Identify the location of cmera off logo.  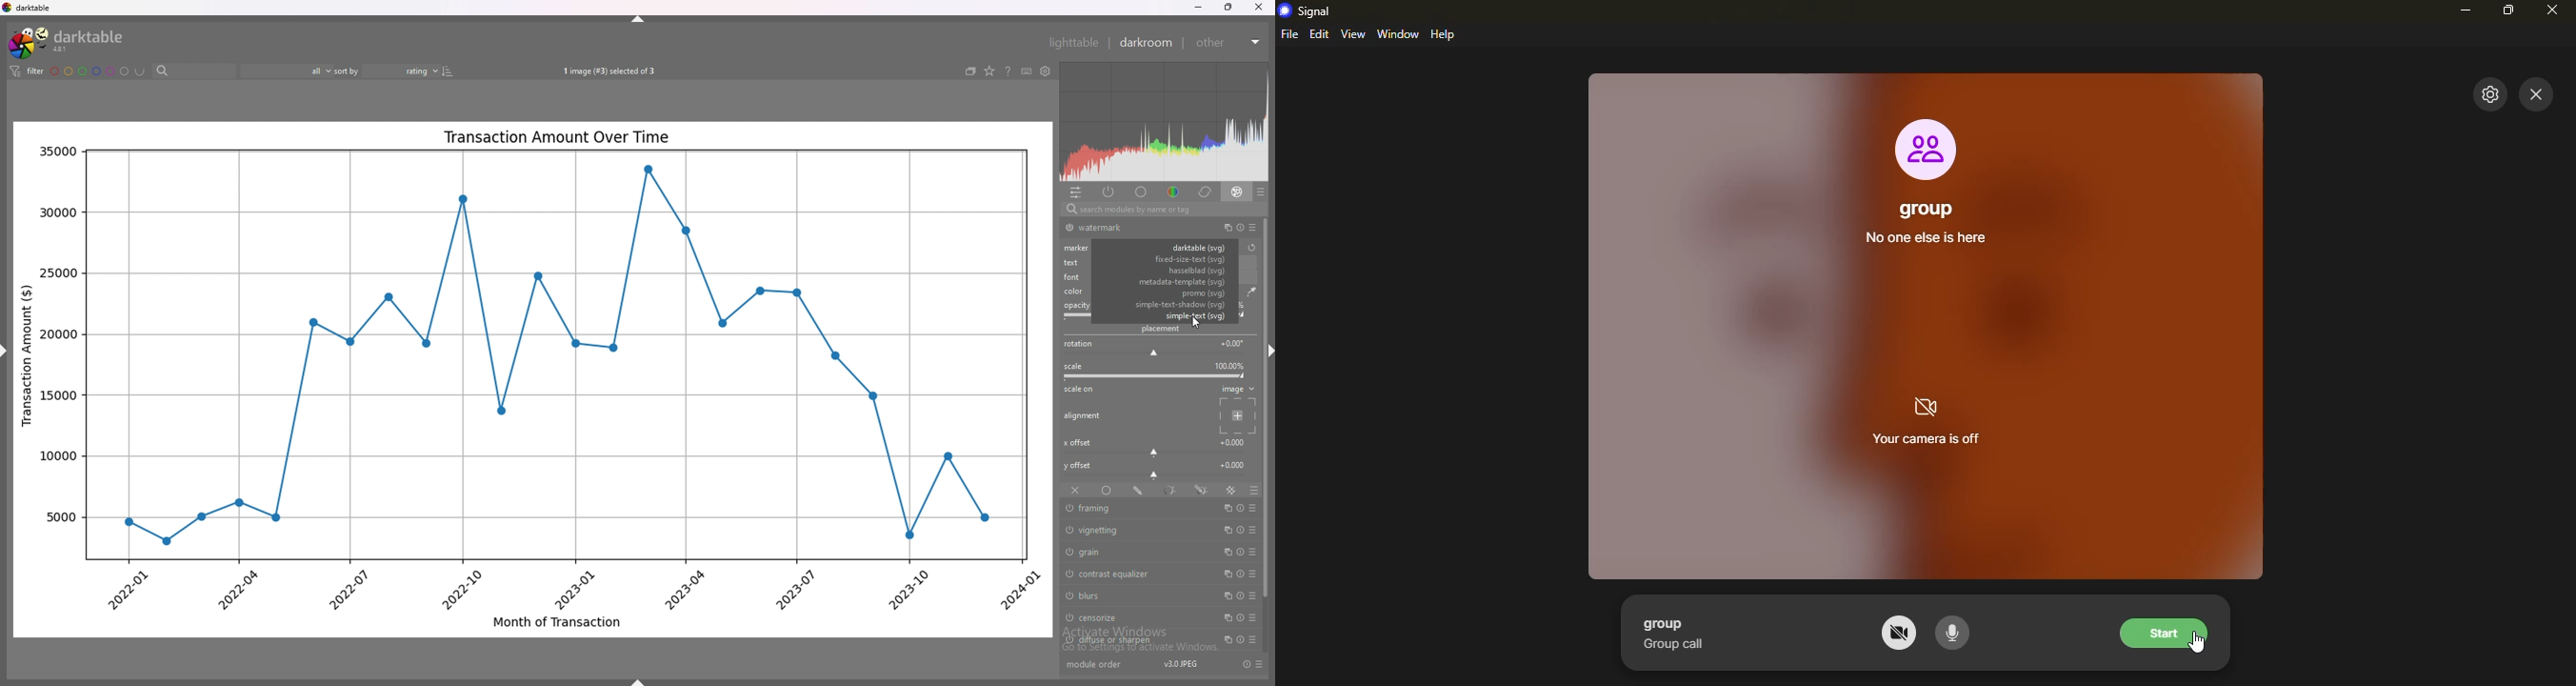
(1929, 406).